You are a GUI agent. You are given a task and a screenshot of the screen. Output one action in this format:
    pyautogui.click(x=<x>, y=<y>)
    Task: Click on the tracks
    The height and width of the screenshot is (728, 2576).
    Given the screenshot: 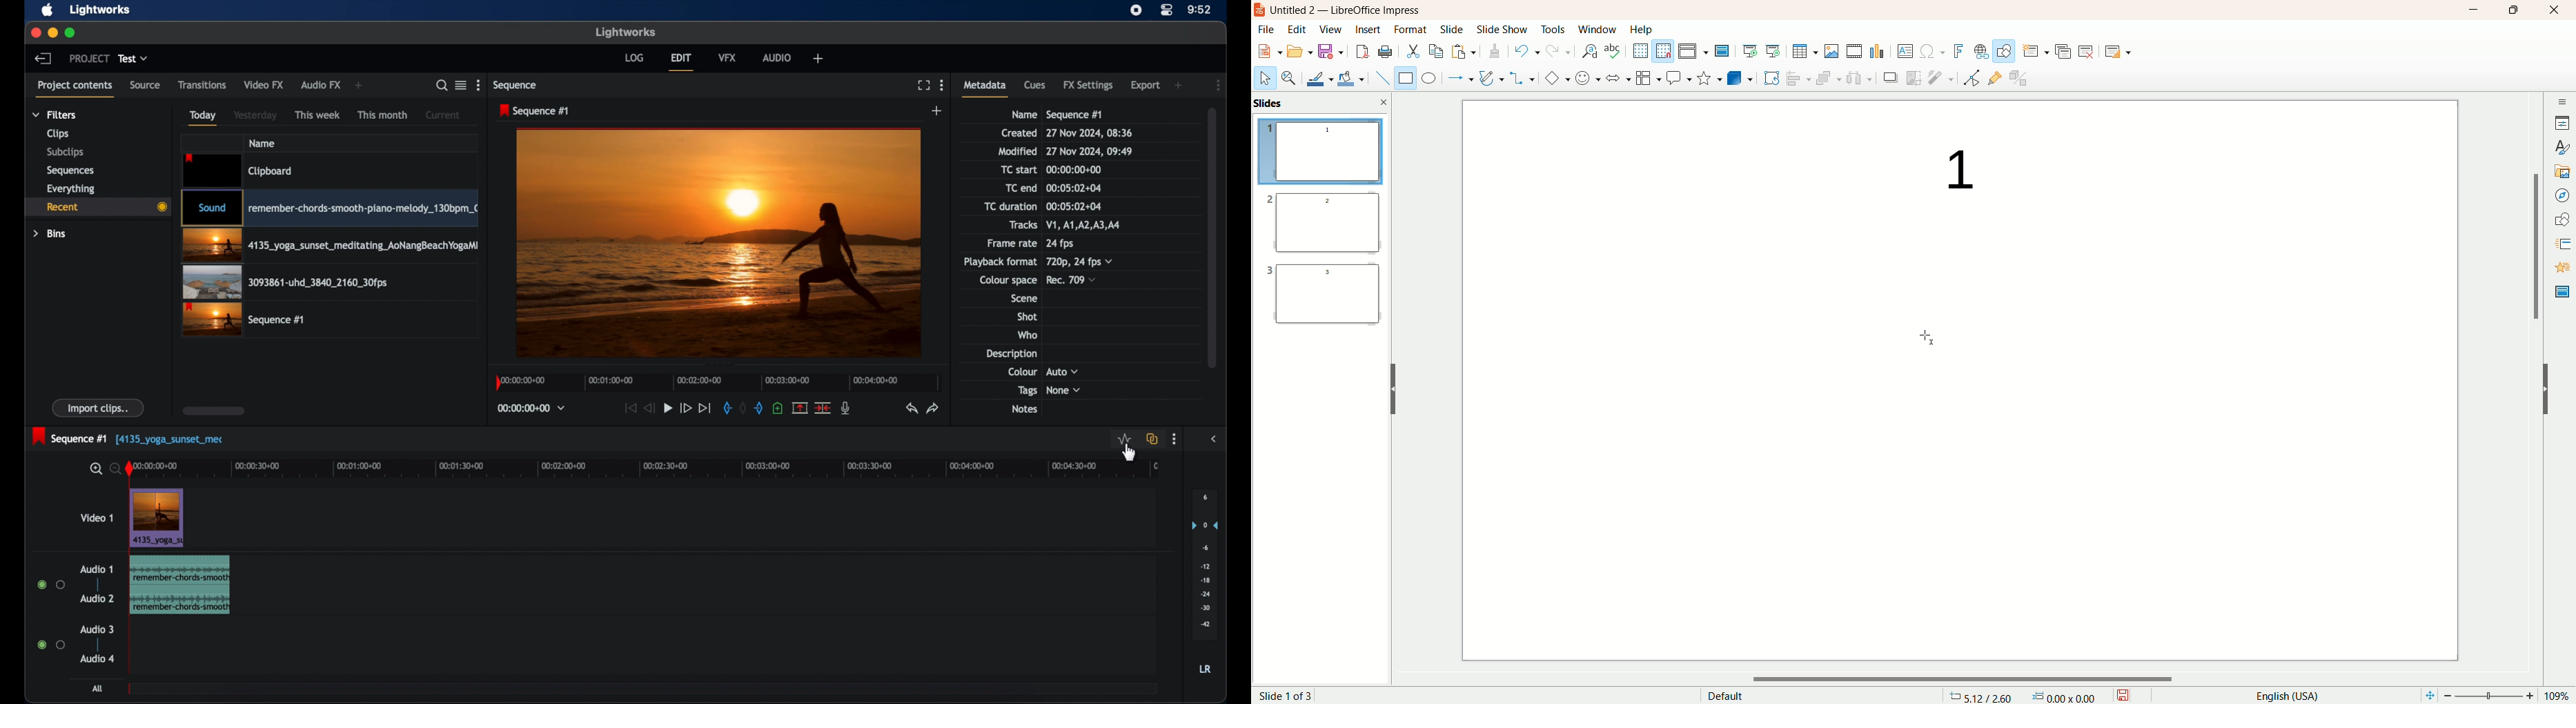 What is the action you would take?
    pyautogui.click(x=1088, y=225)
    